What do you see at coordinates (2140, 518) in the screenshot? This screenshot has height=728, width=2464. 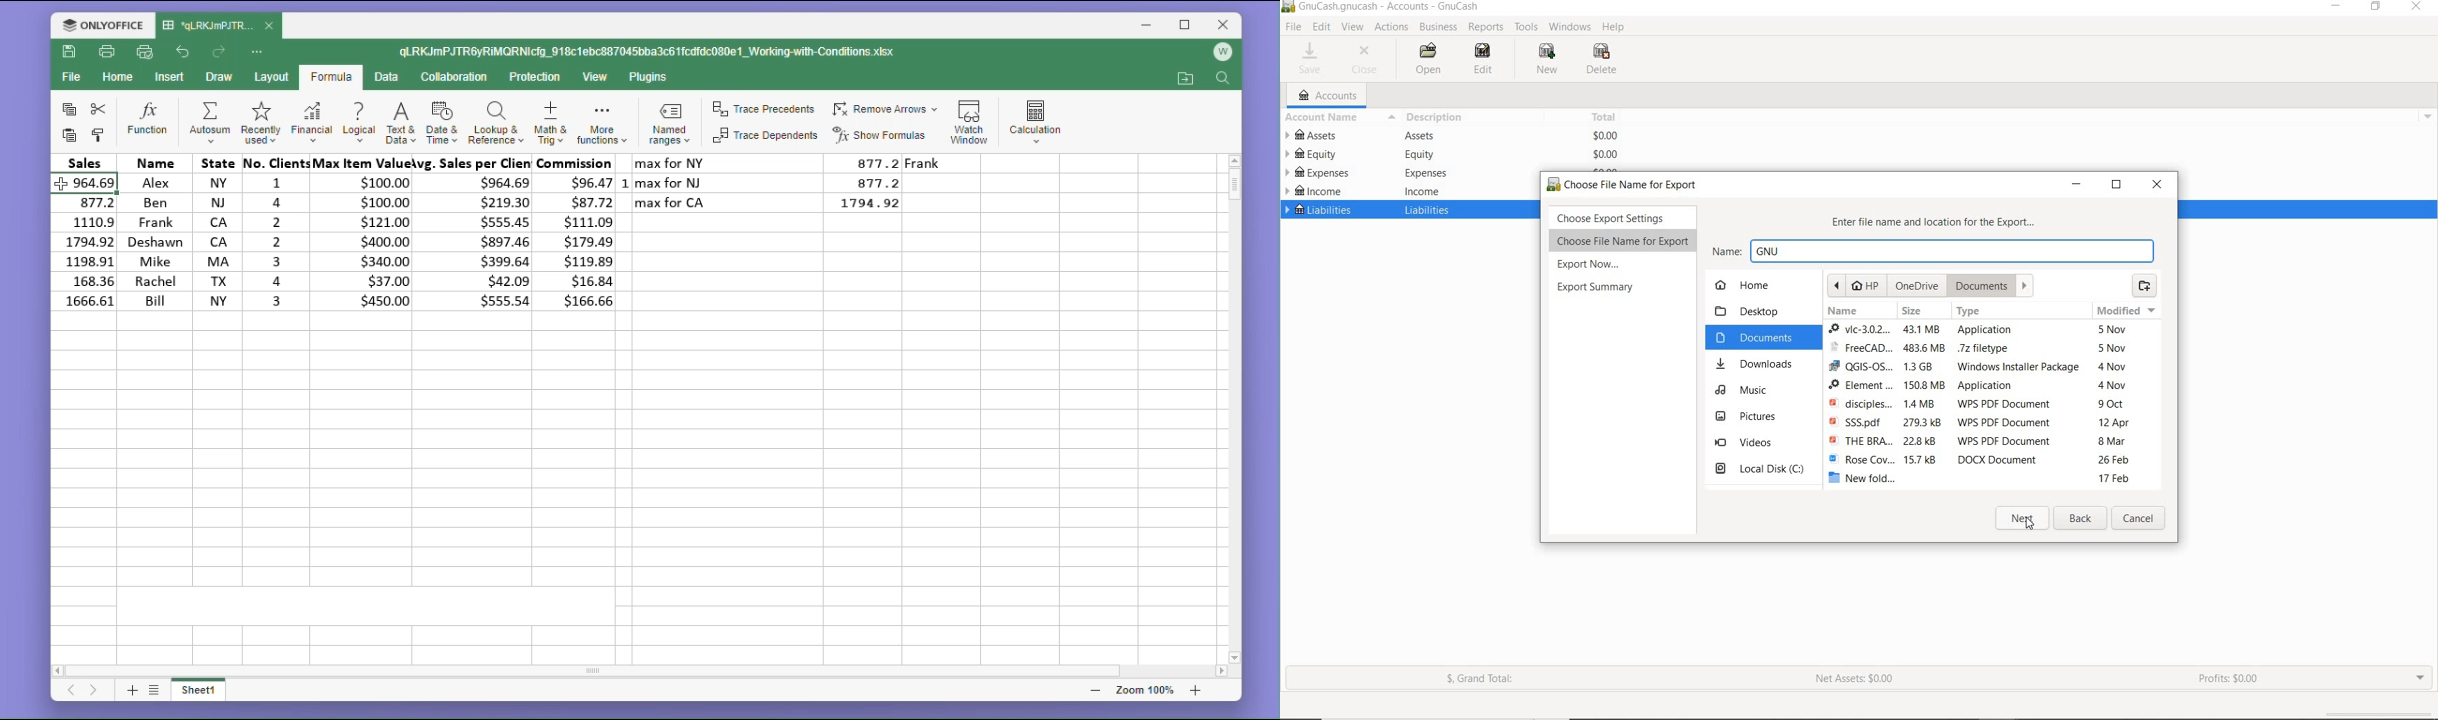 I see `Cancel` at bounding box center [2140, 518].